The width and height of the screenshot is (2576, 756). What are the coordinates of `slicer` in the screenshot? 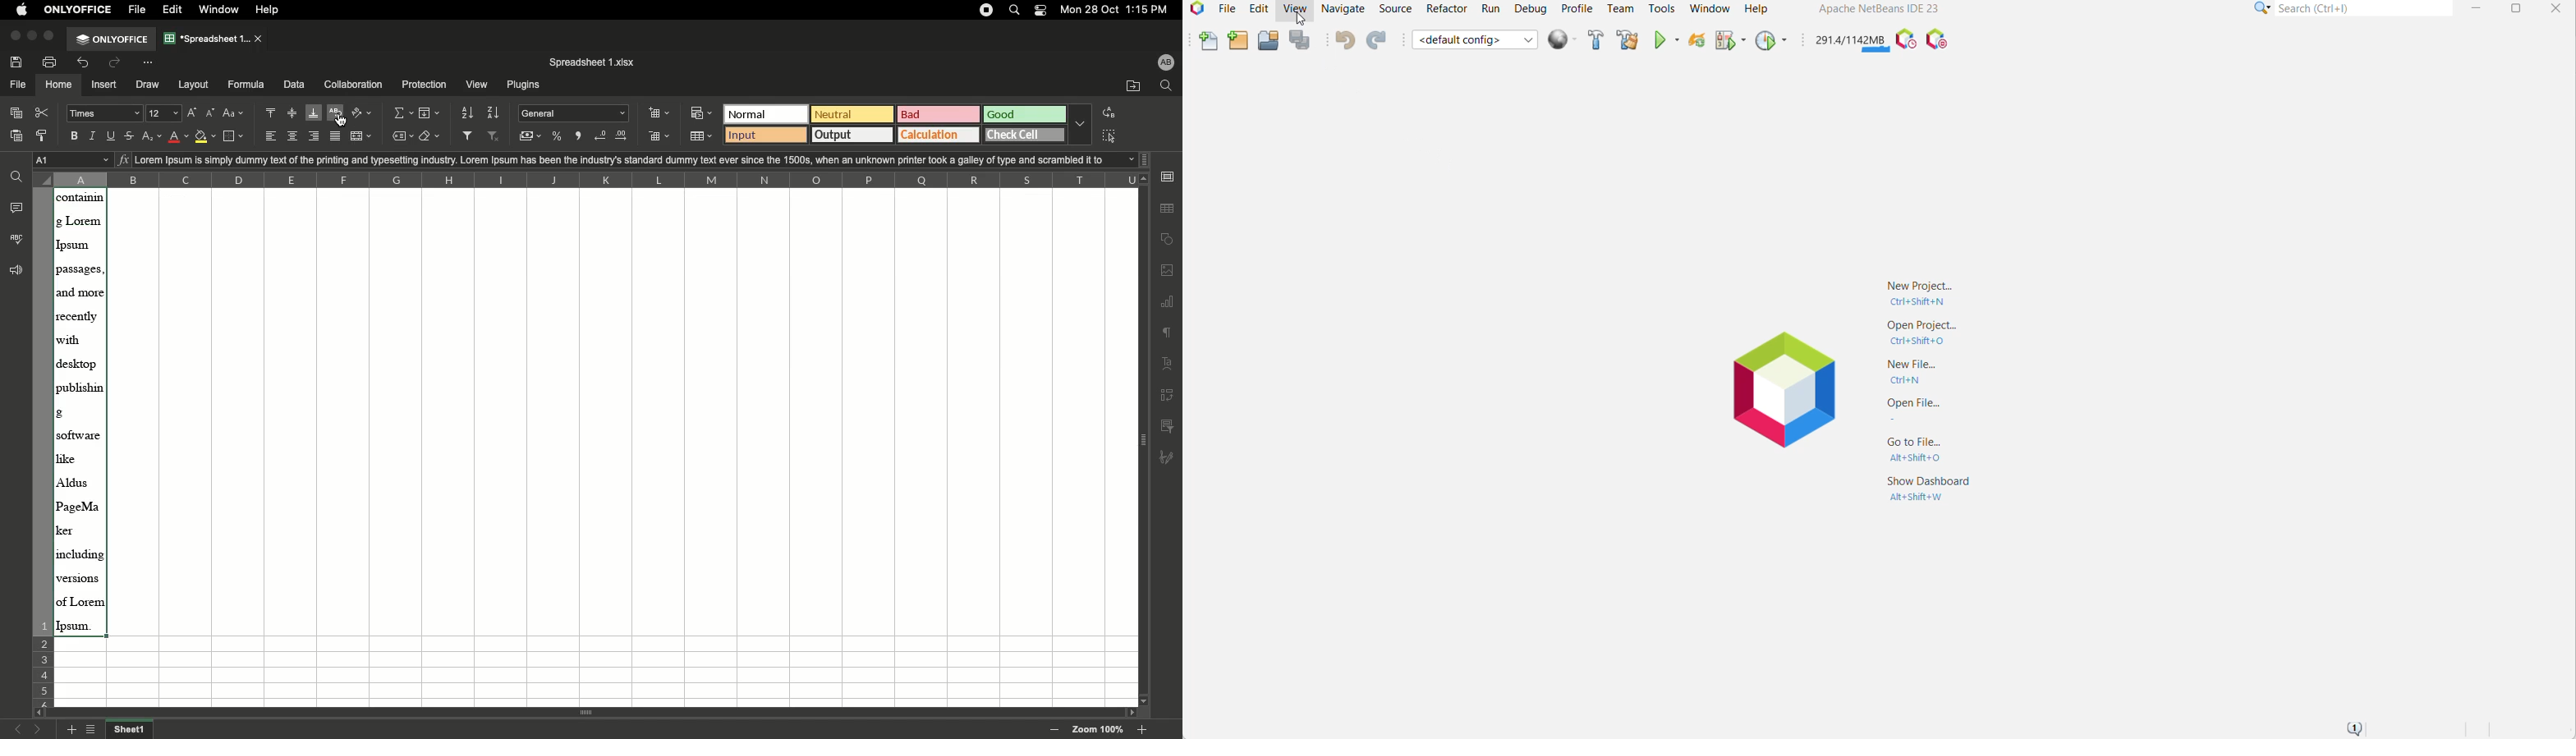 It's located at (1170, 425).